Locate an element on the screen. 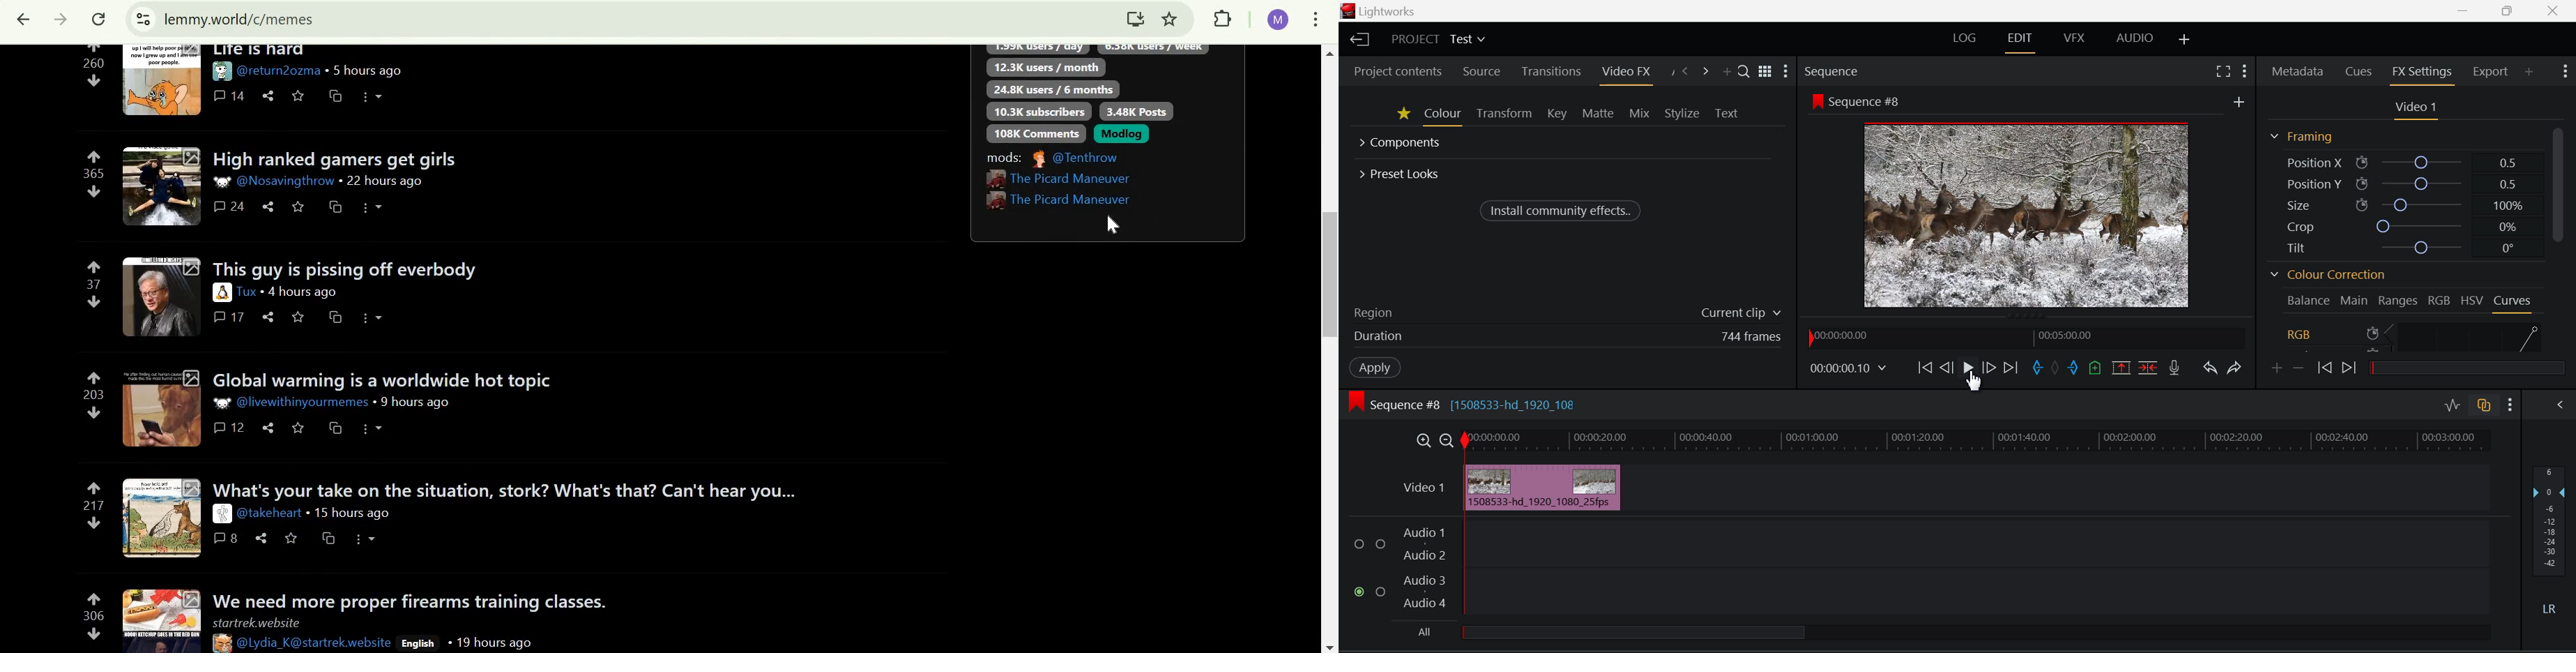 The image size is (2576, 672). Components Section is located at coordinates (1402, 144).